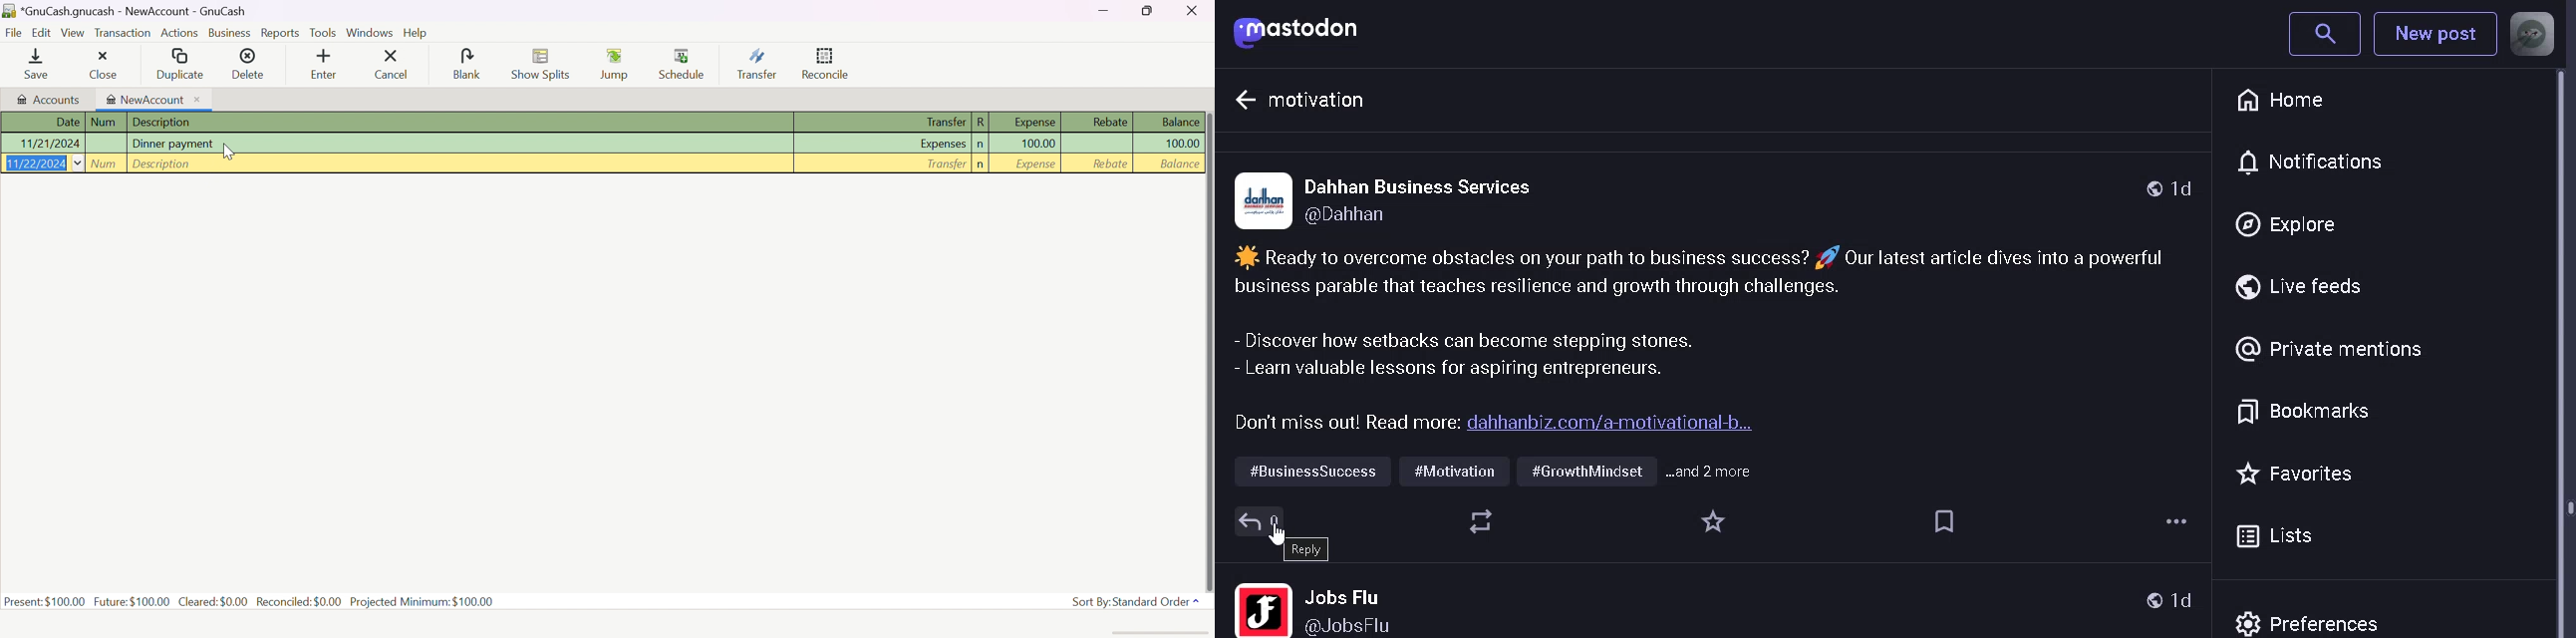 The height and width of the screenshot is (644, 2576). What do you see at coordinates (1283, 538) in the screenshot?
I see `Cursor` at bounding box center [1283, 538].